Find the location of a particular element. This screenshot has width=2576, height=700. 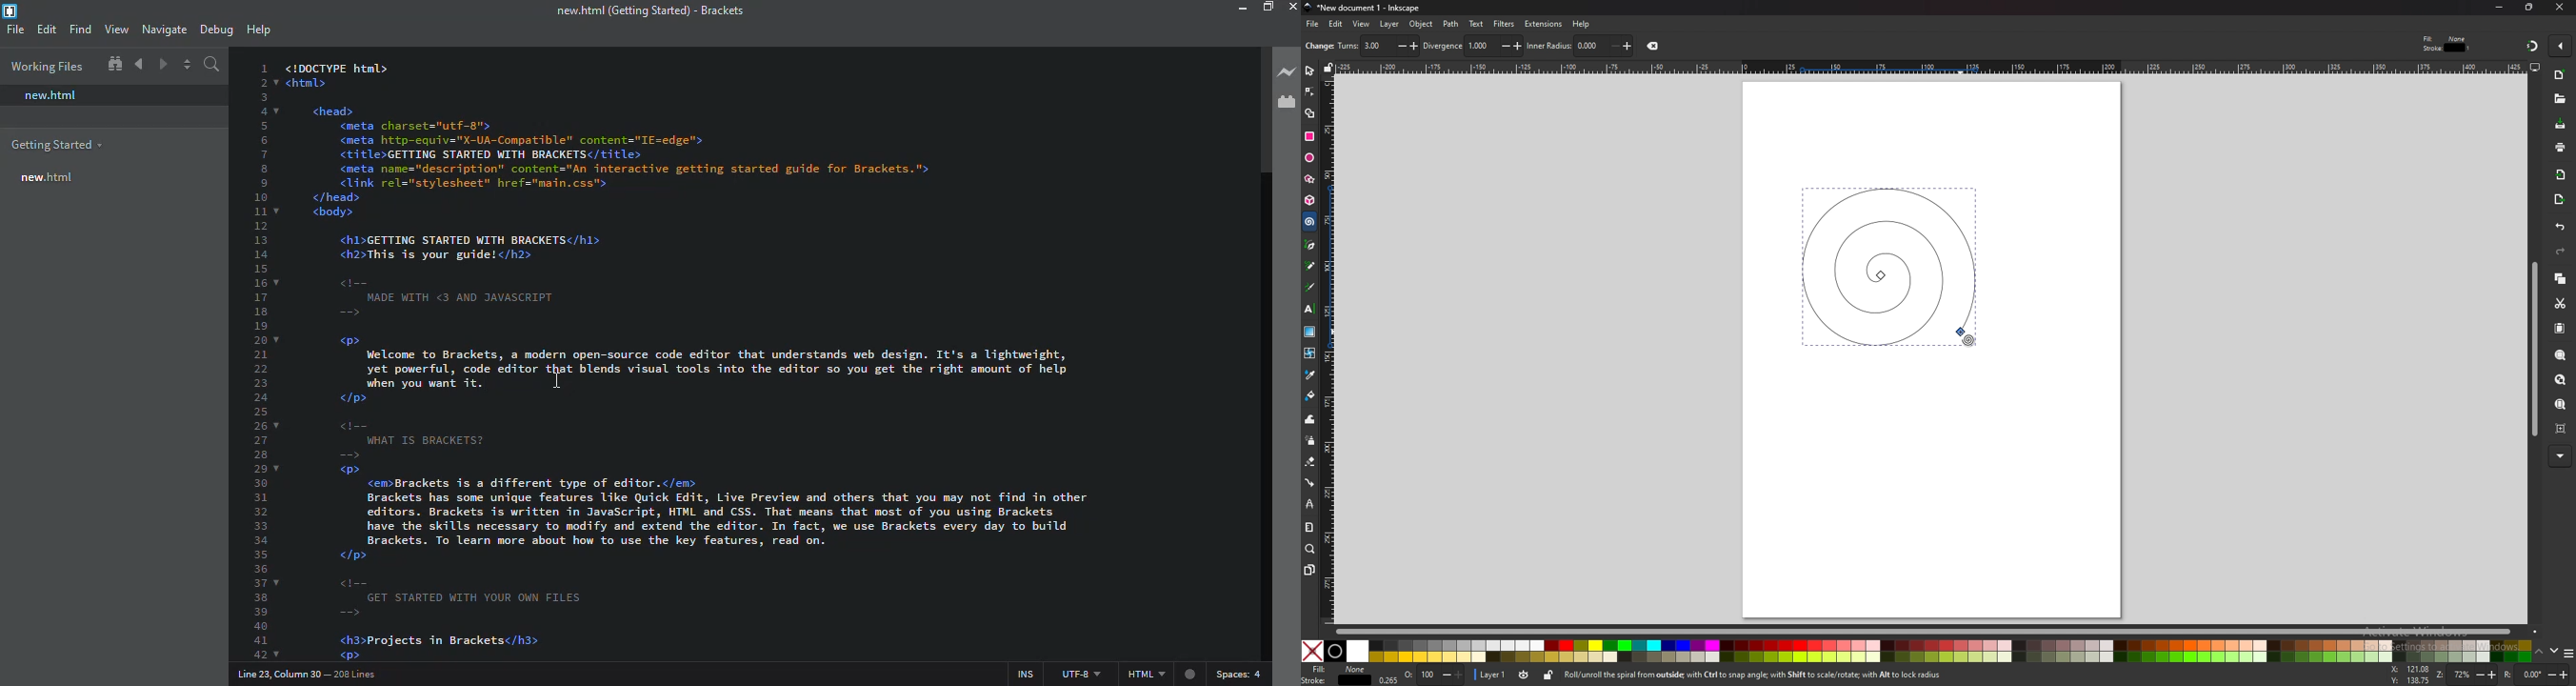

zoom is located at coordinates (1311, 550).